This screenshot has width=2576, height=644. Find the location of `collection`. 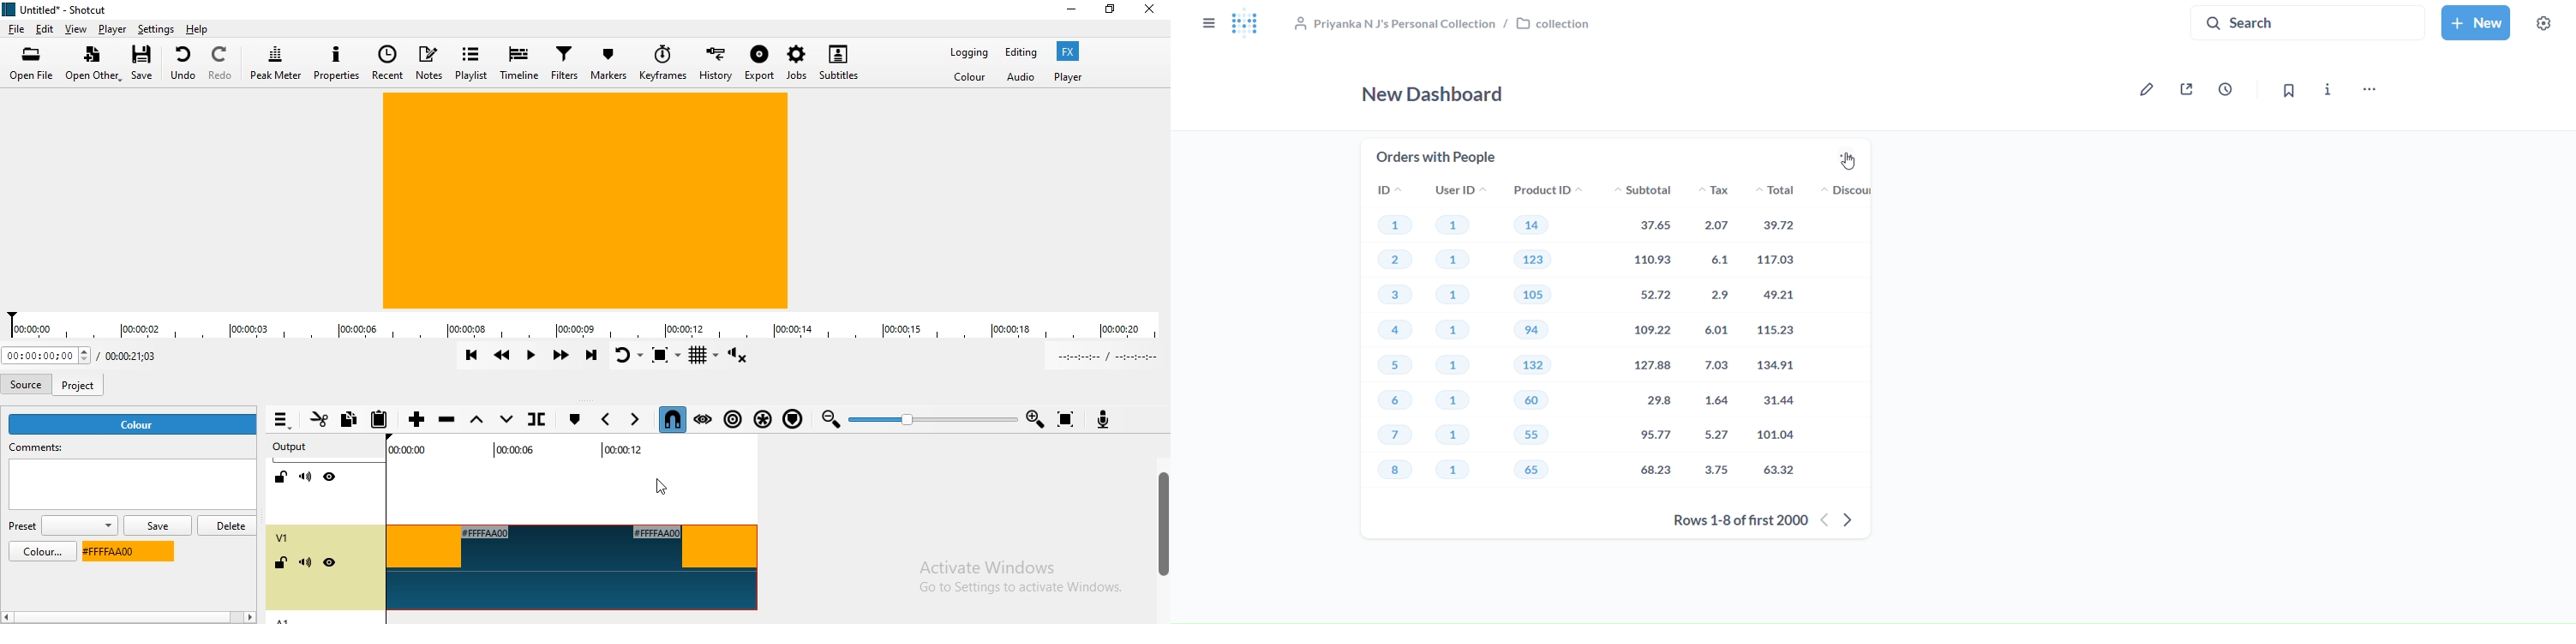

collection is located at coordinates (1441, 22).